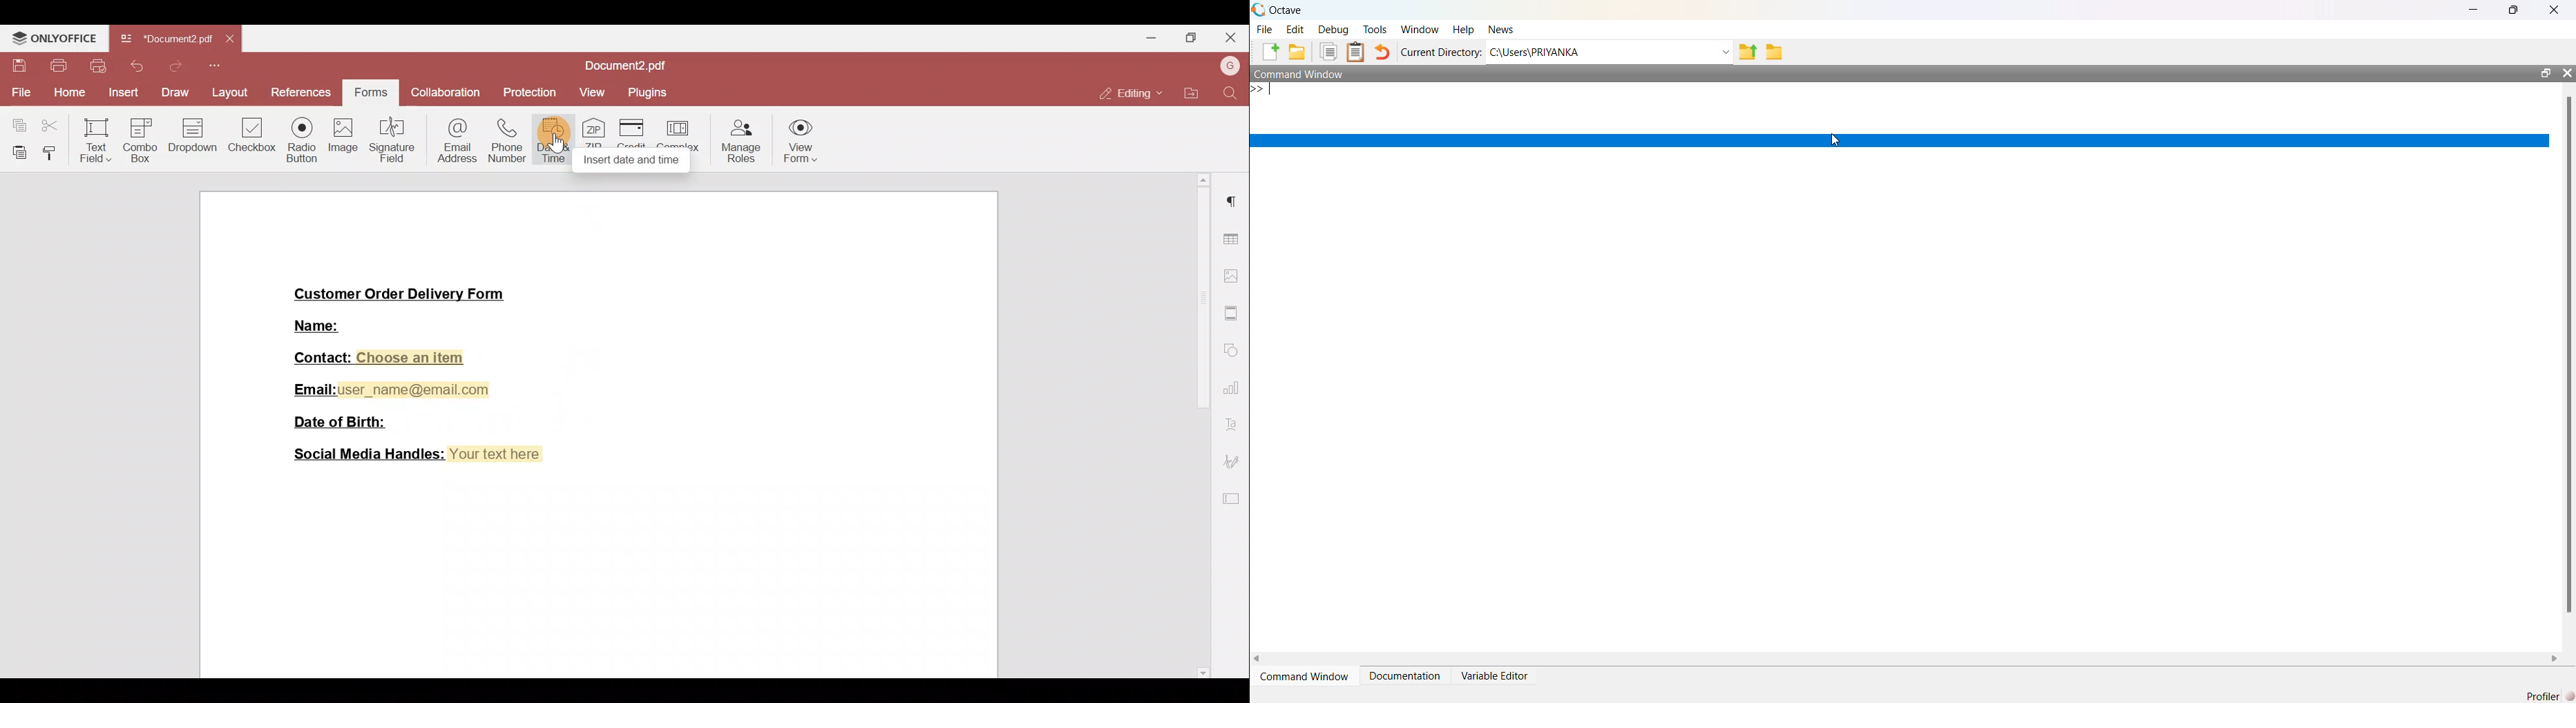 Image resolution: width=2576 pixels, height=728 pixels. Describe the element at coordinates (2566, 73) in the screenshot. I see `close` at that location.